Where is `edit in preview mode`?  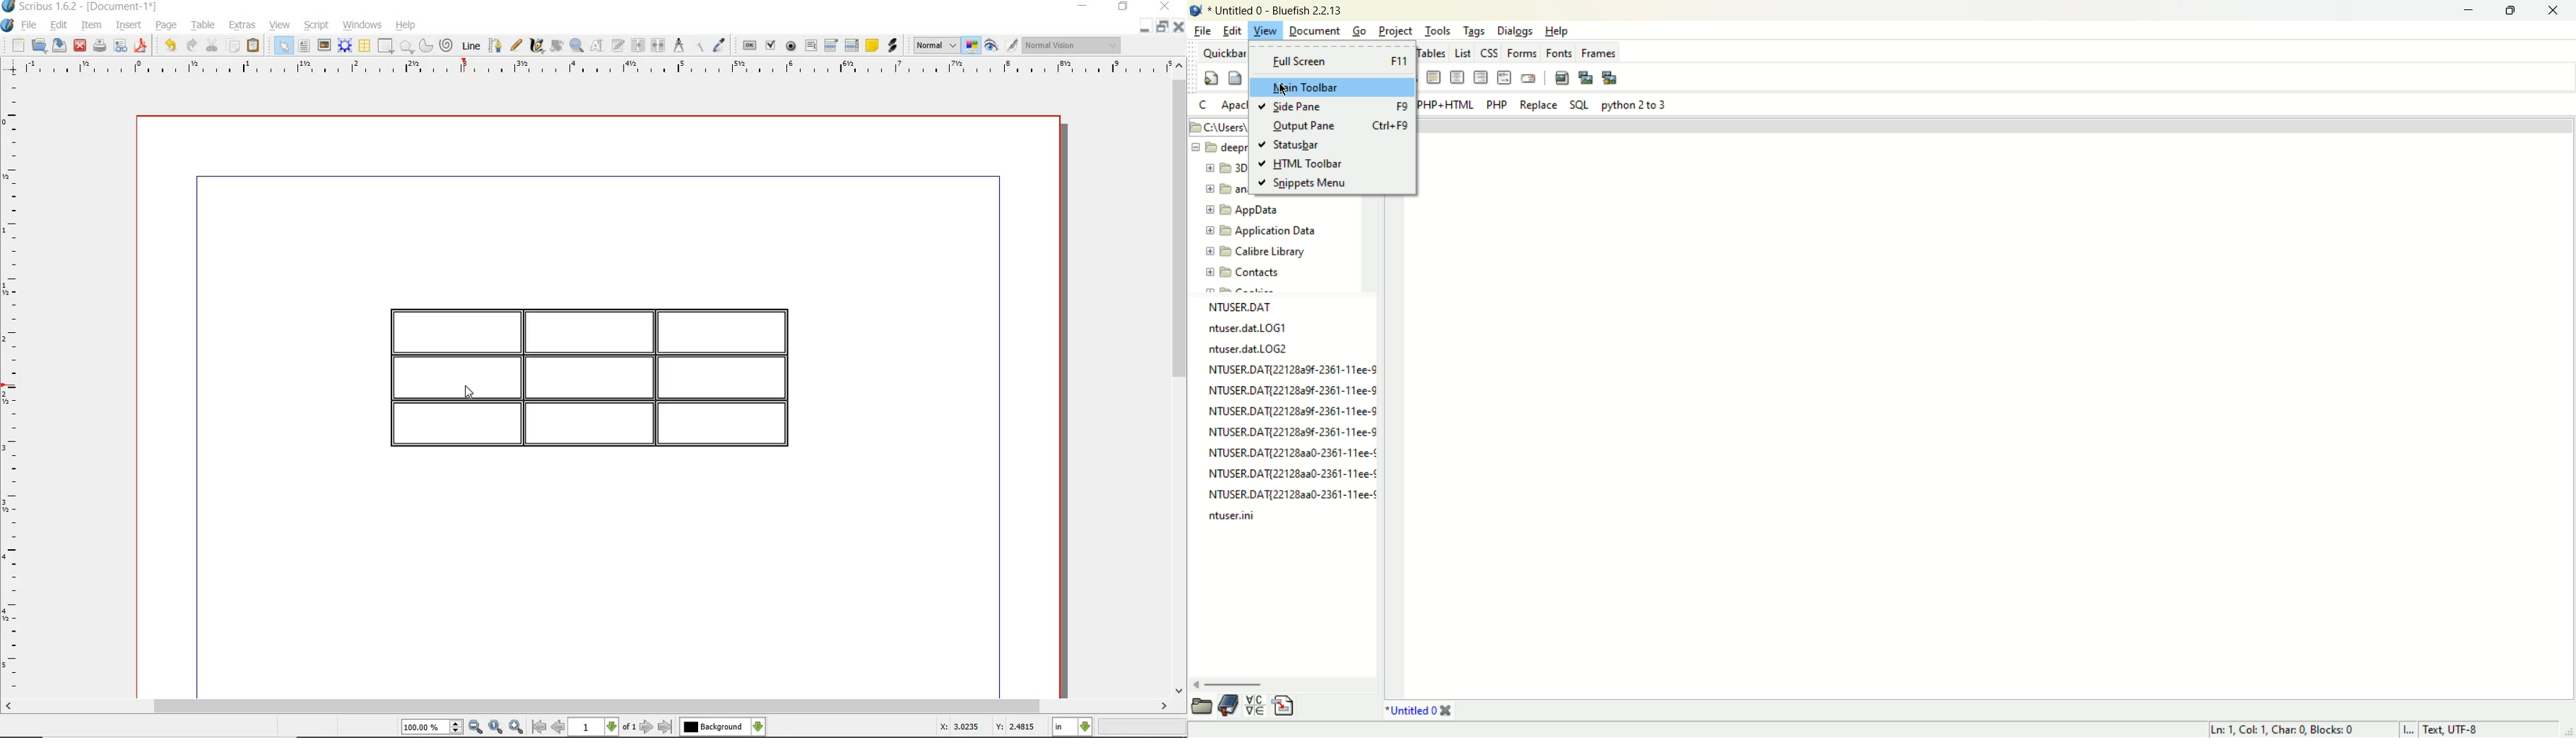 edit in preview mode is located at coordinates (1011, 46).